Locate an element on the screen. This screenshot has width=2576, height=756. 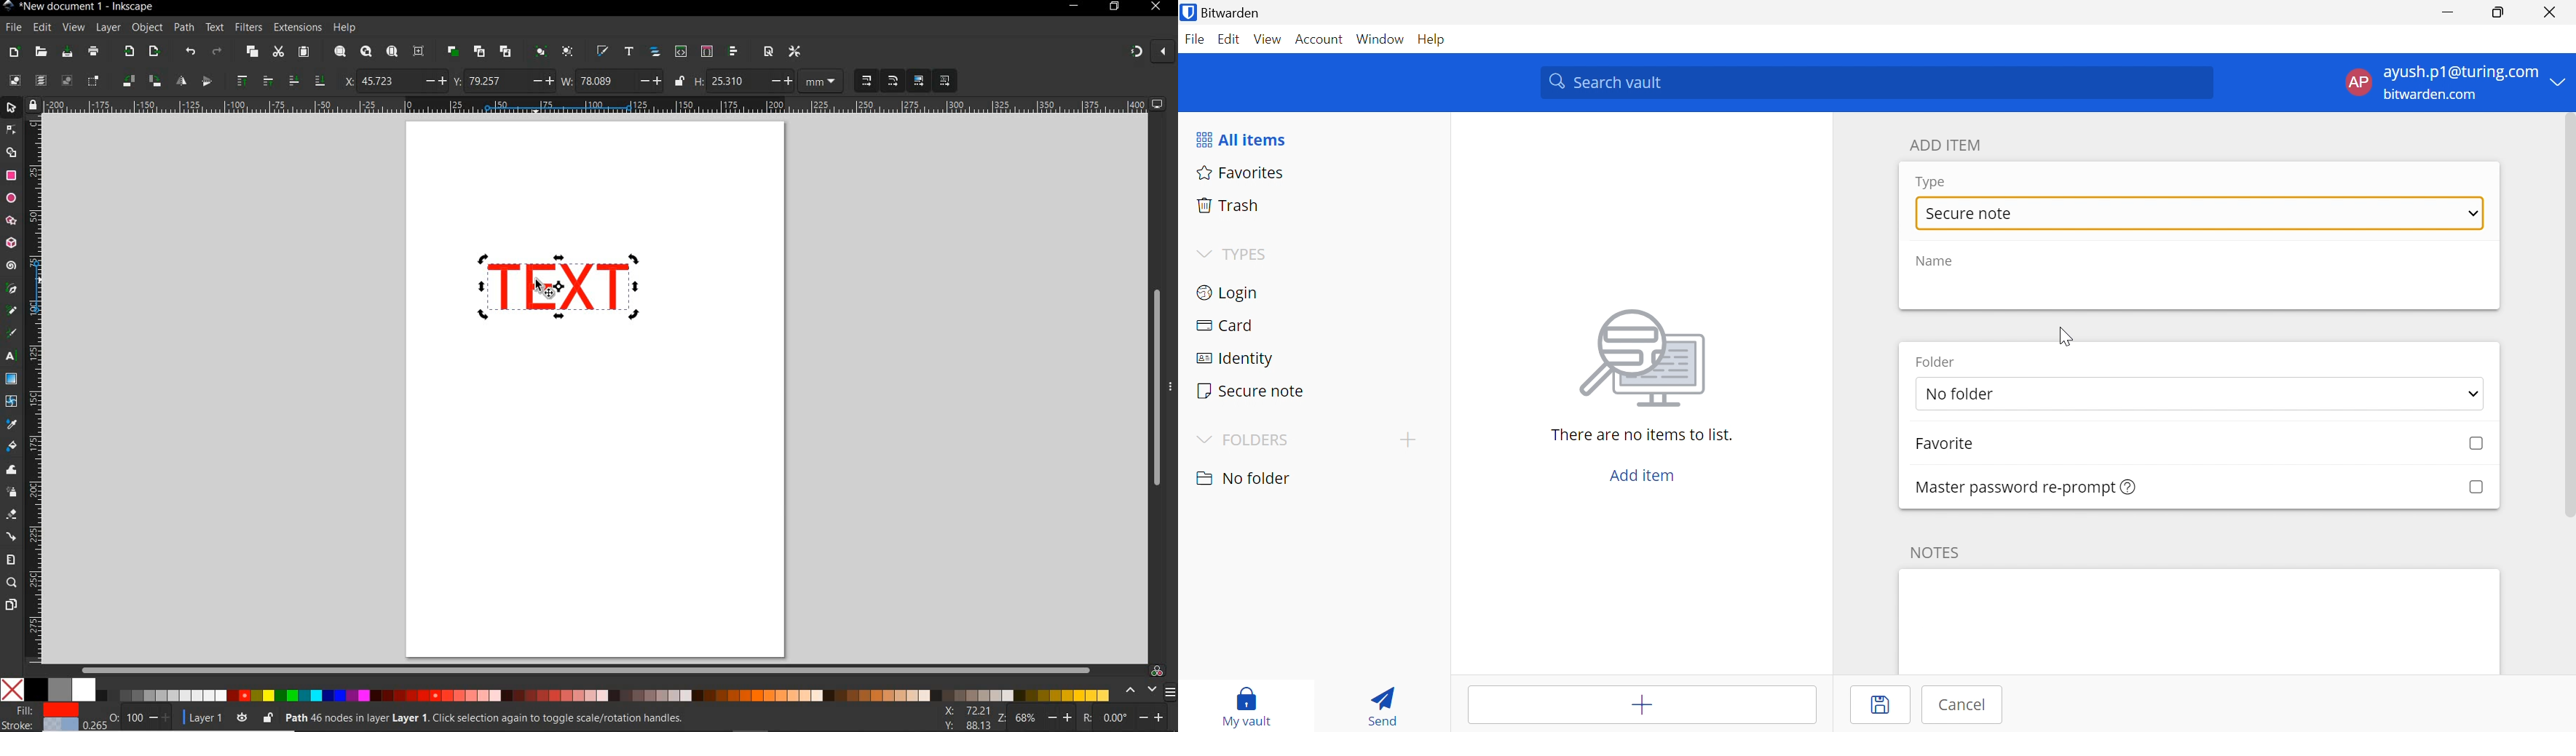
 is located at coordinates (1940, 260).